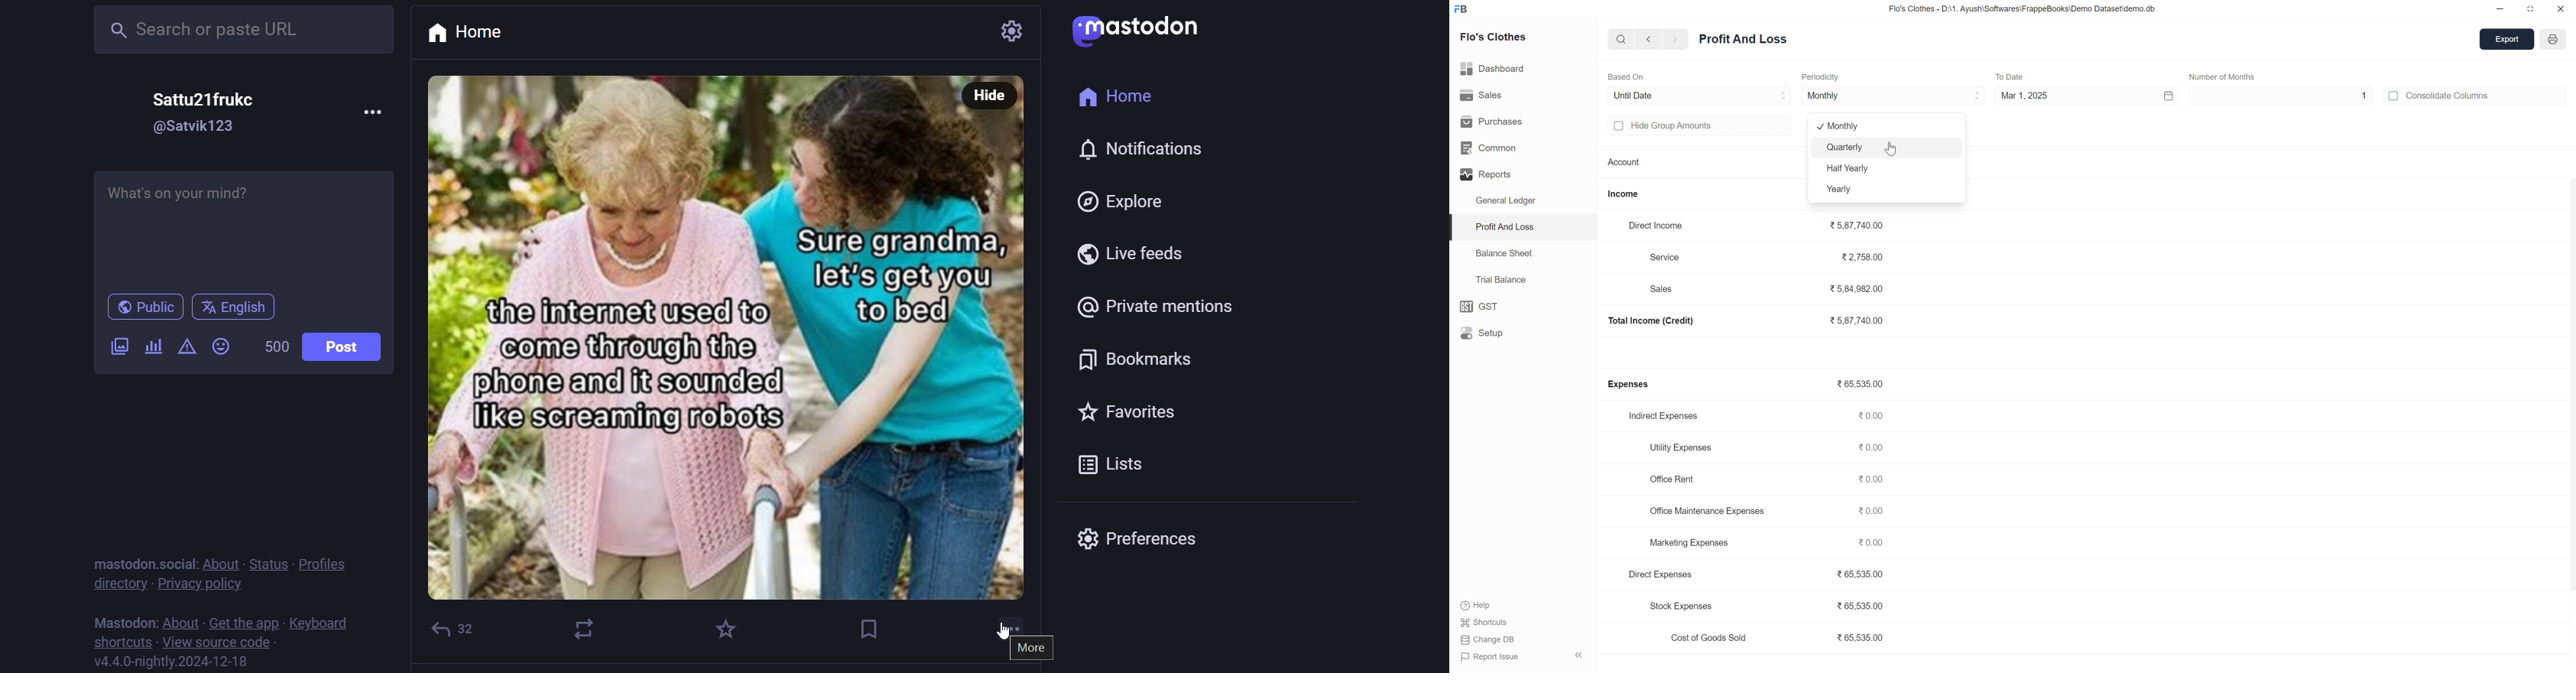  Describe the element at coordinates (1668, 415) in the screenshot. I see `Indirect Expenses` at that location.